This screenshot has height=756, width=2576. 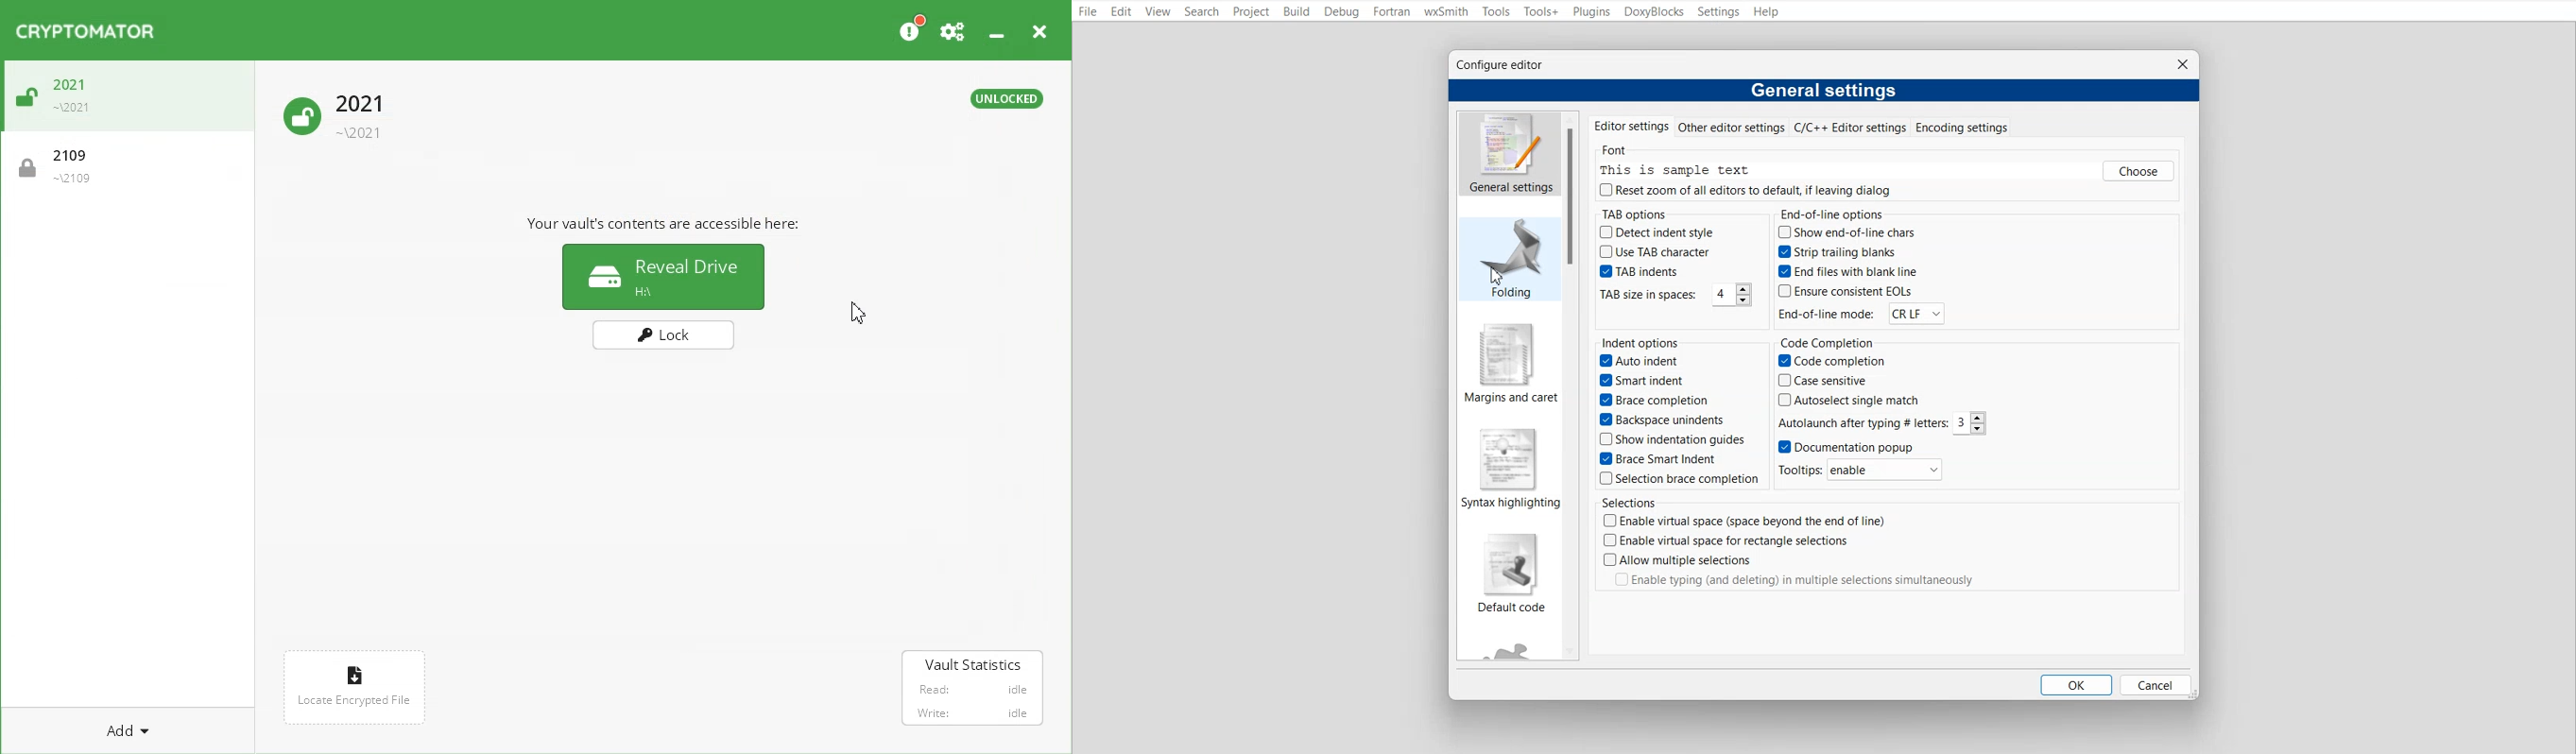 What do you see at coordinates (1632, 212) in the screenshot?
I see `TAB options` at bounding box center [1632, 212].